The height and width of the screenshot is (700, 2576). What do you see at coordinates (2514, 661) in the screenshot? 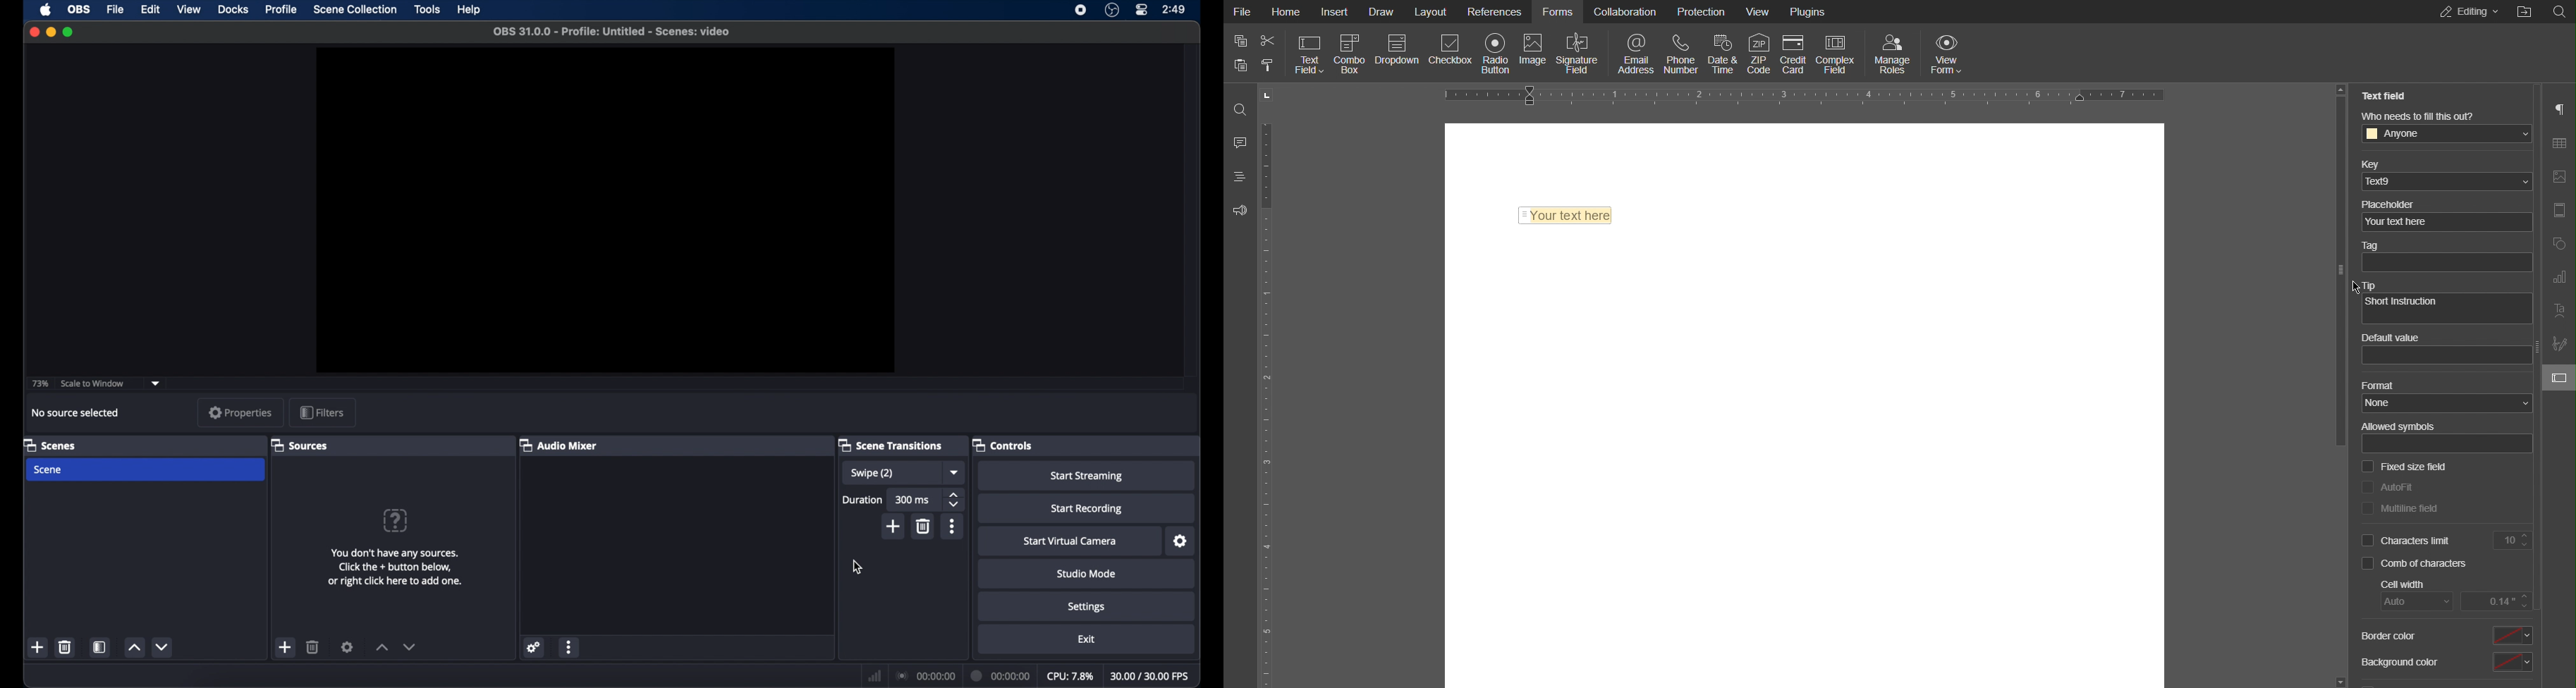
I see `select background color` at bounding box center [2514, 661].